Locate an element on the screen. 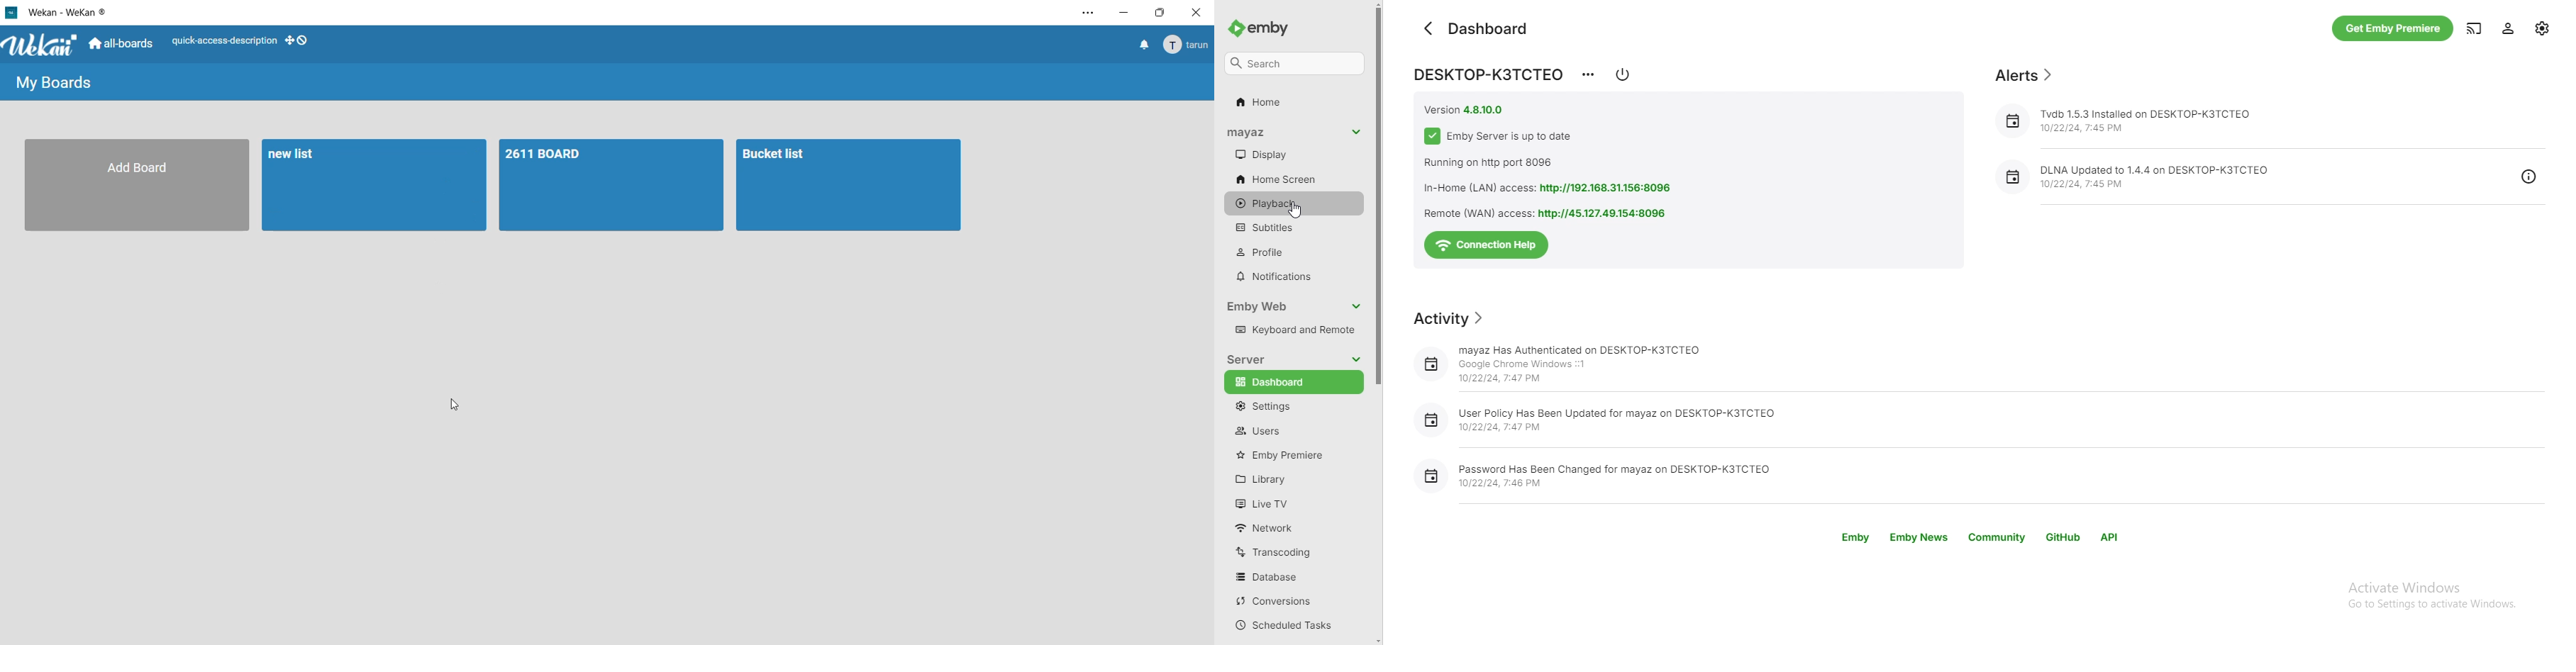 The height and width of the screenshot is (672, 2576). conversions is located at coordinates (1290, 602).